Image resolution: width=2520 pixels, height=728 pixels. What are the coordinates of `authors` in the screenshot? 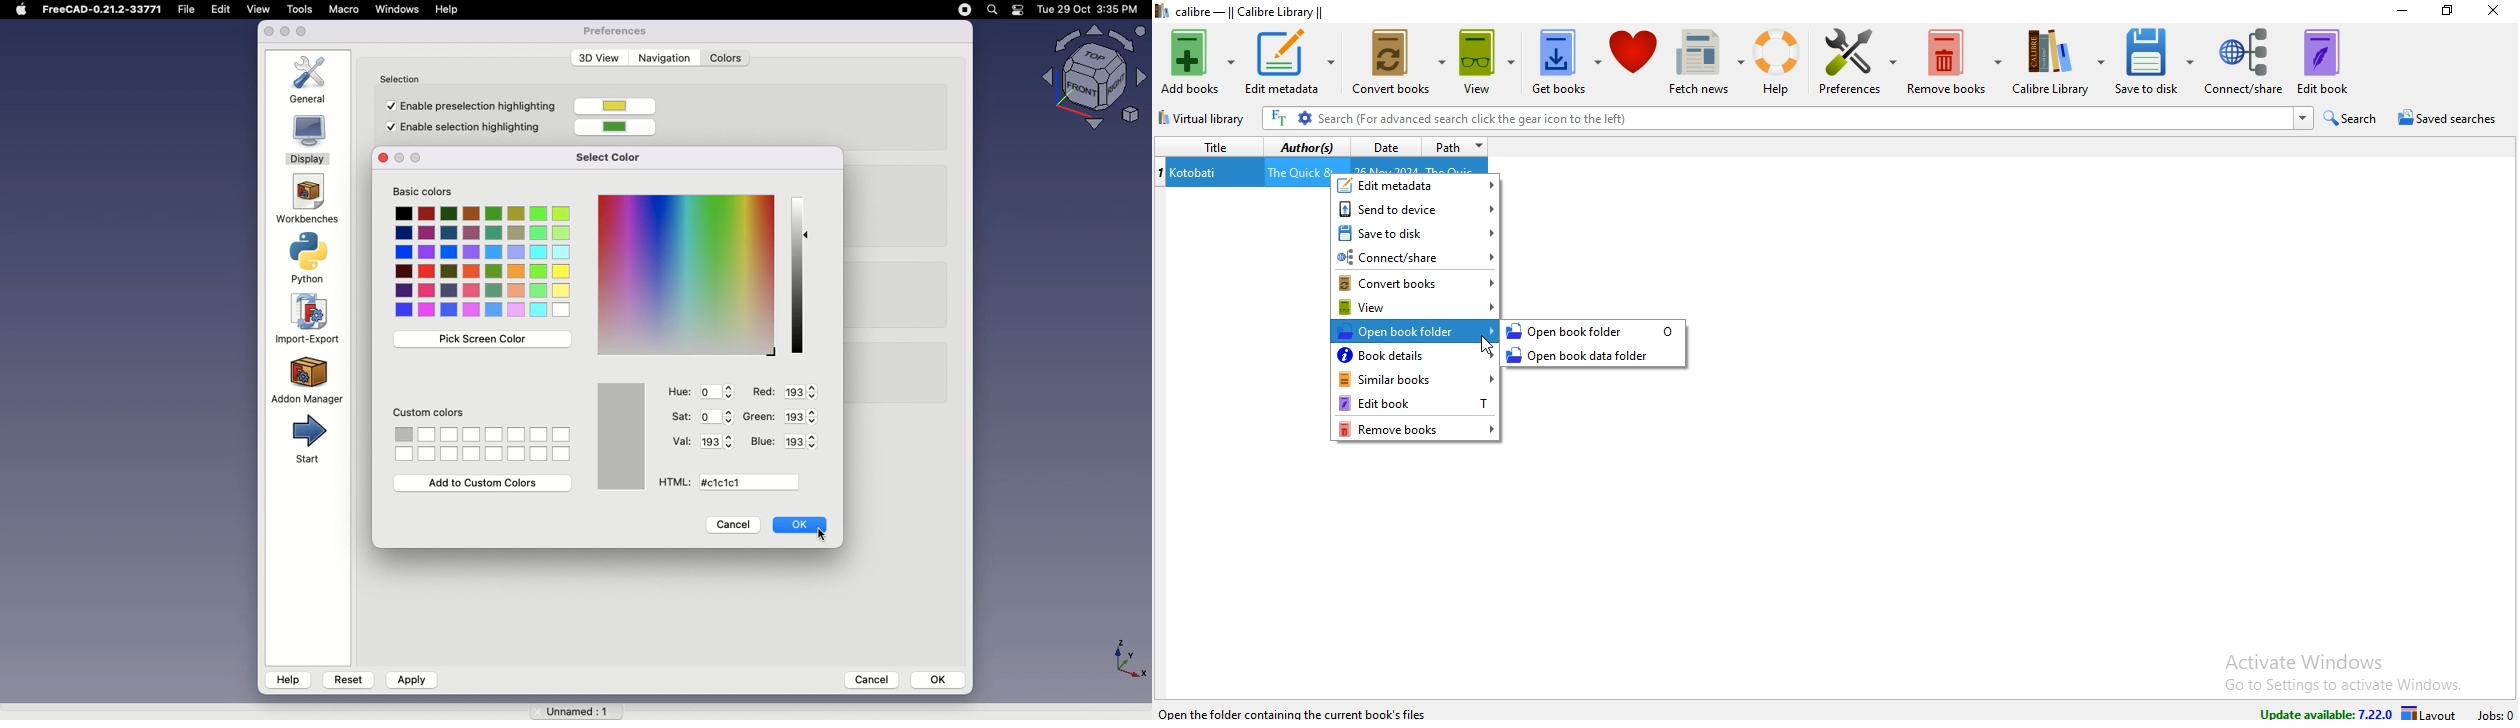 It's located at (1306, 147).